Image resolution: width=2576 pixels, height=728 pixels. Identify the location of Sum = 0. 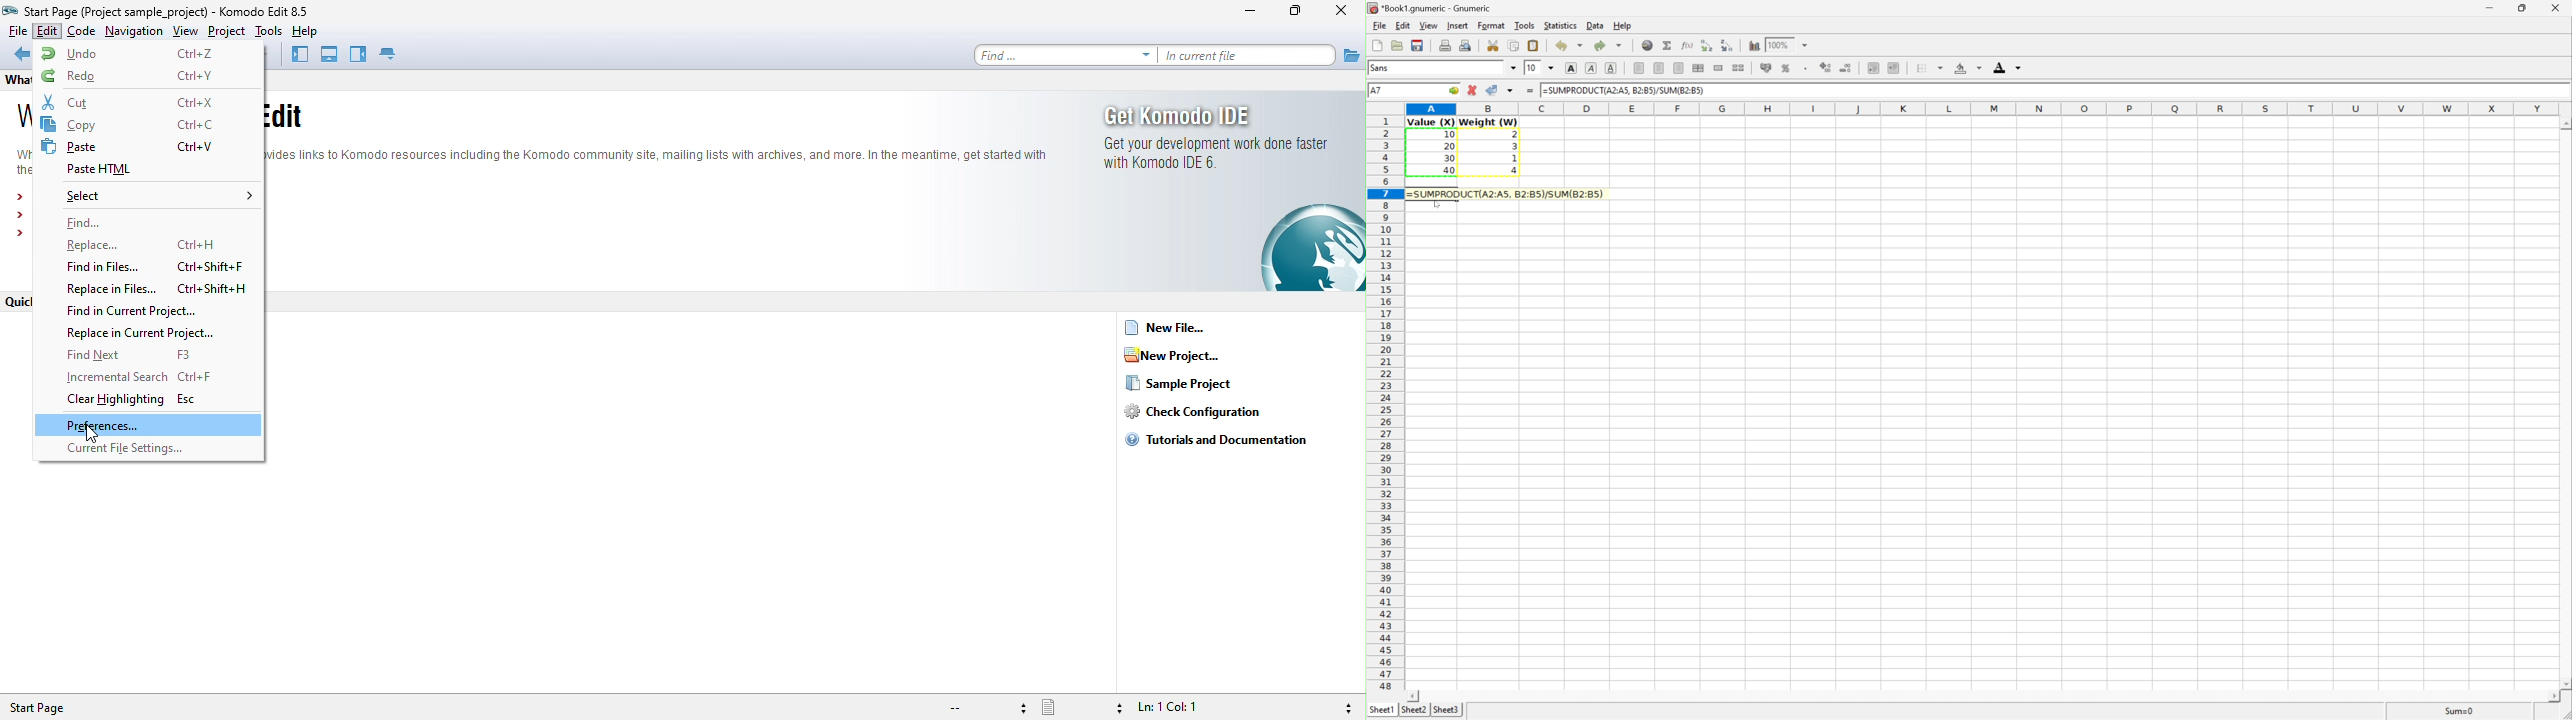
(2460, 710).